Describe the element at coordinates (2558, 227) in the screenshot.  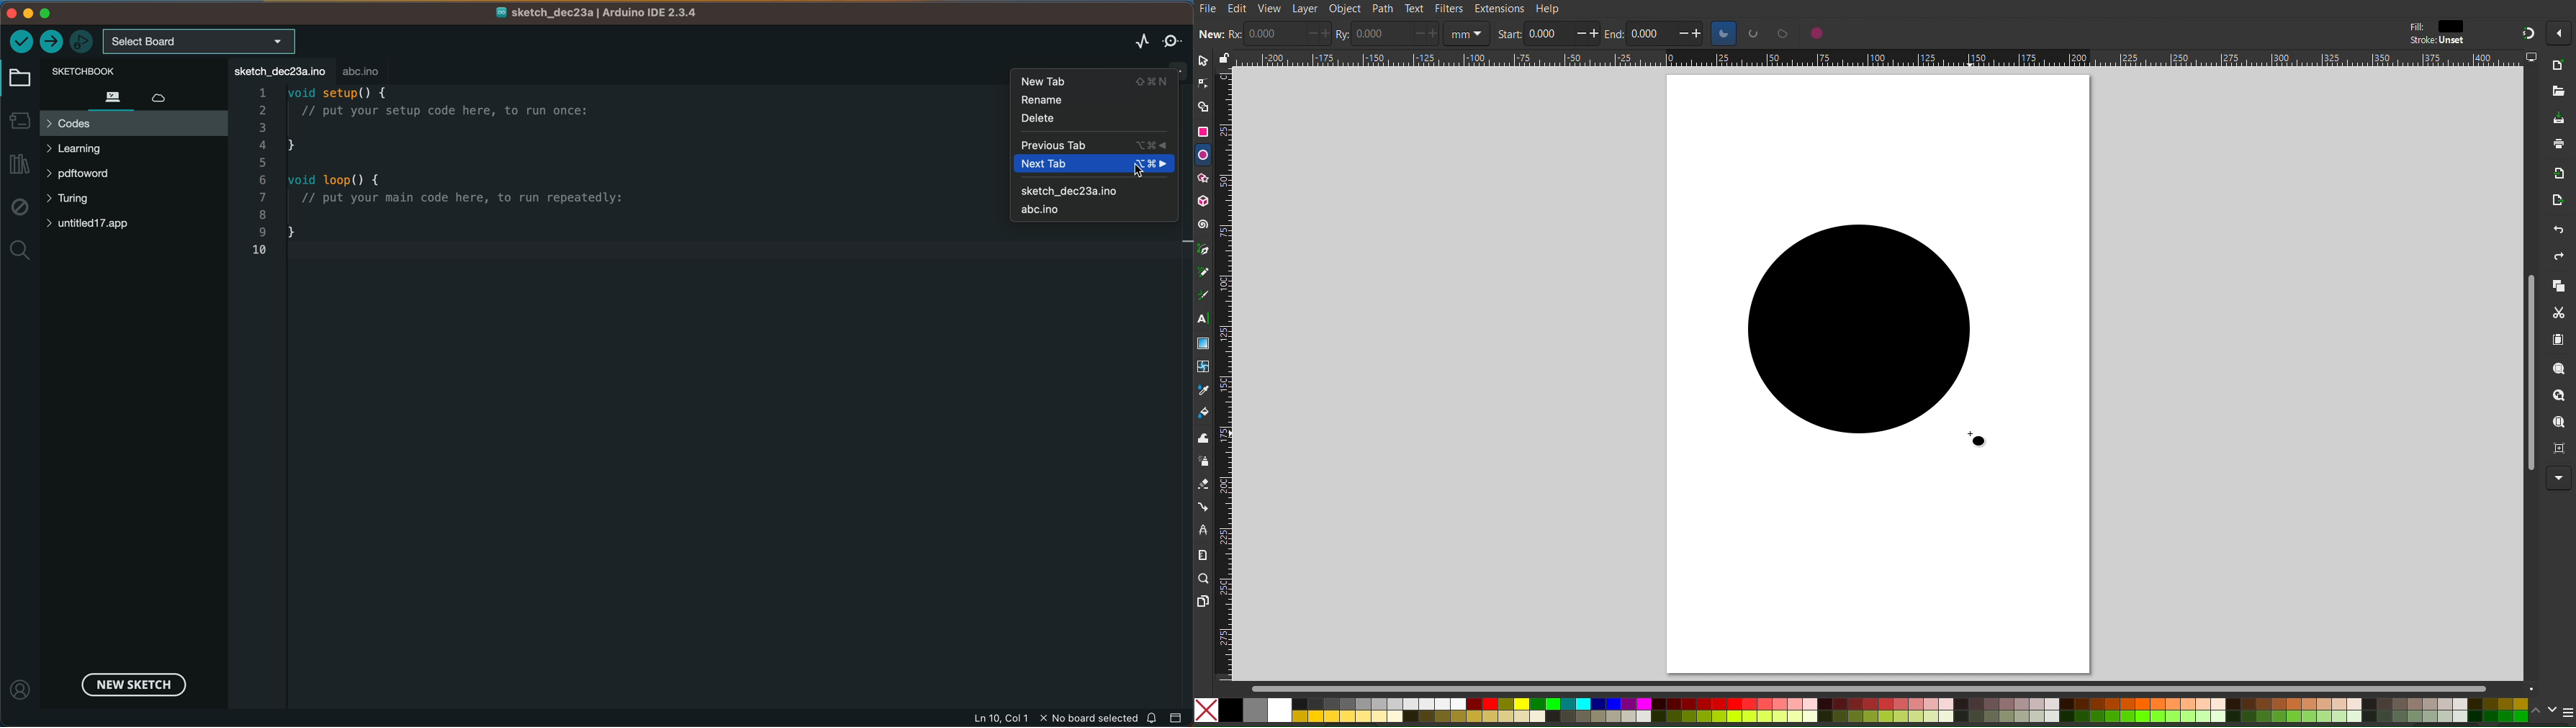
I see `Undo` at that location.